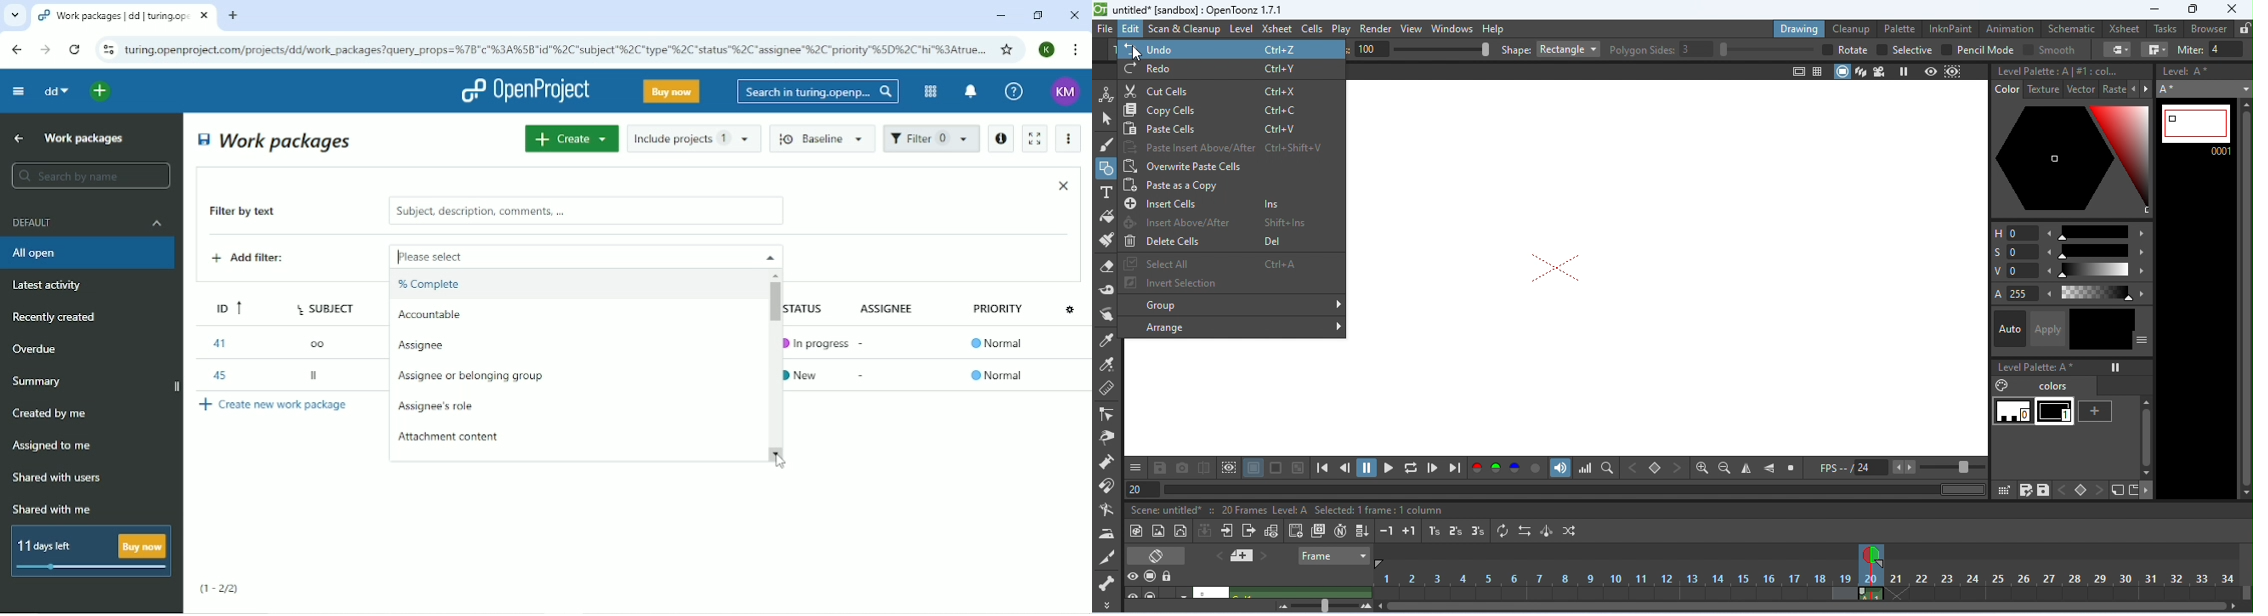 The width and height of the screenshot is (2268, 616). I want to click on level A, so click(1290, 509).